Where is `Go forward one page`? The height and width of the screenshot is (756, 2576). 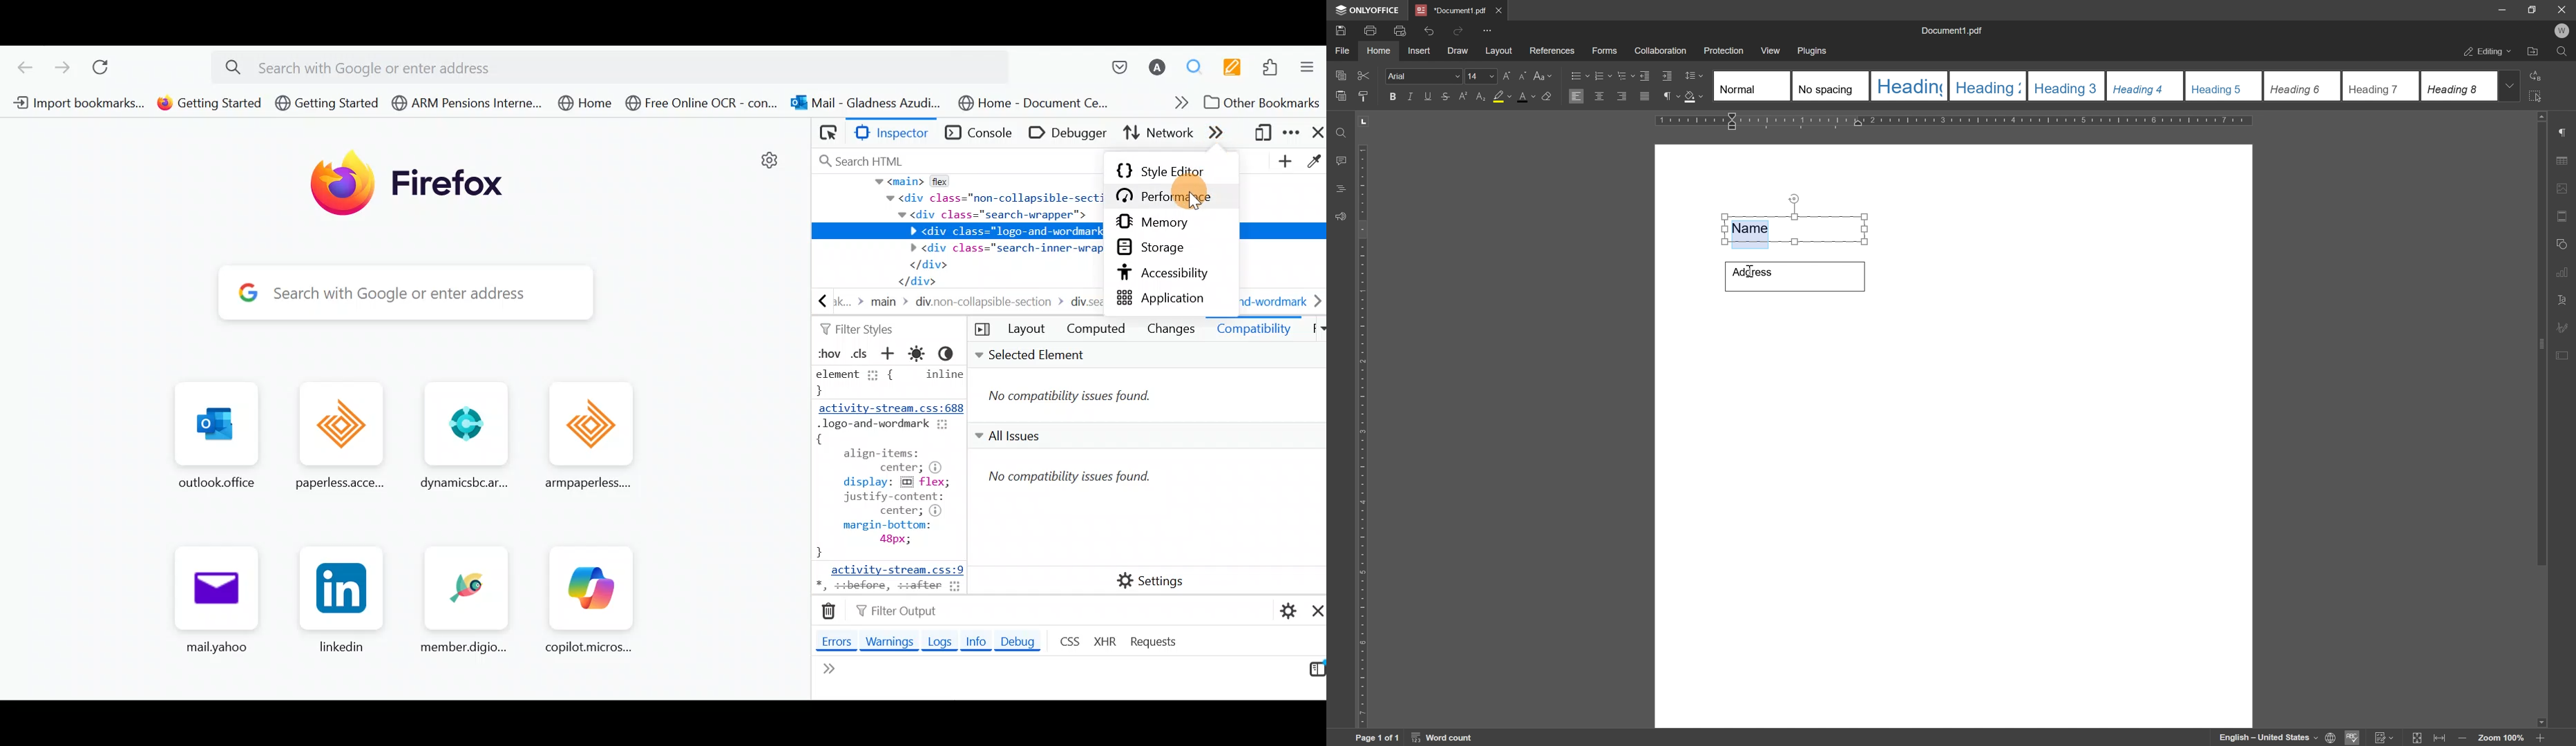
Go forward one page is located at coordinates (61, 68).